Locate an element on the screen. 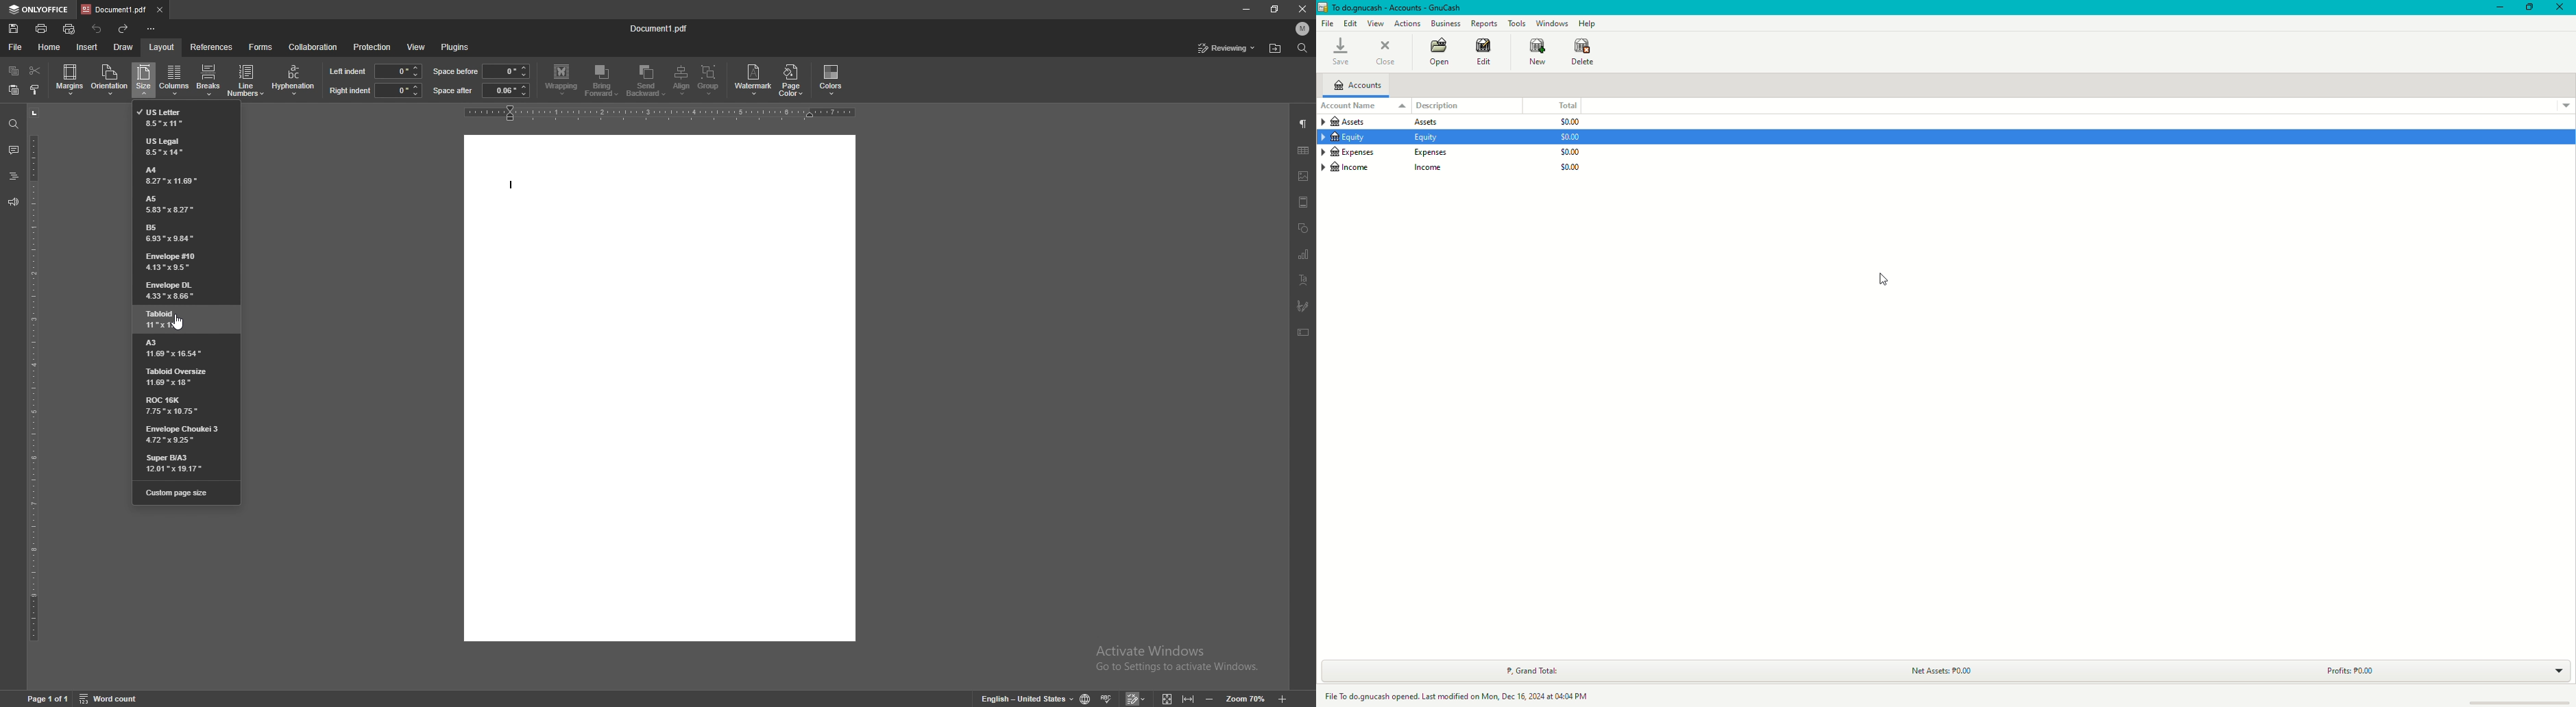 The height and width of the screenshot is (728, 2576). feedback is located at coordinates (13, 203).